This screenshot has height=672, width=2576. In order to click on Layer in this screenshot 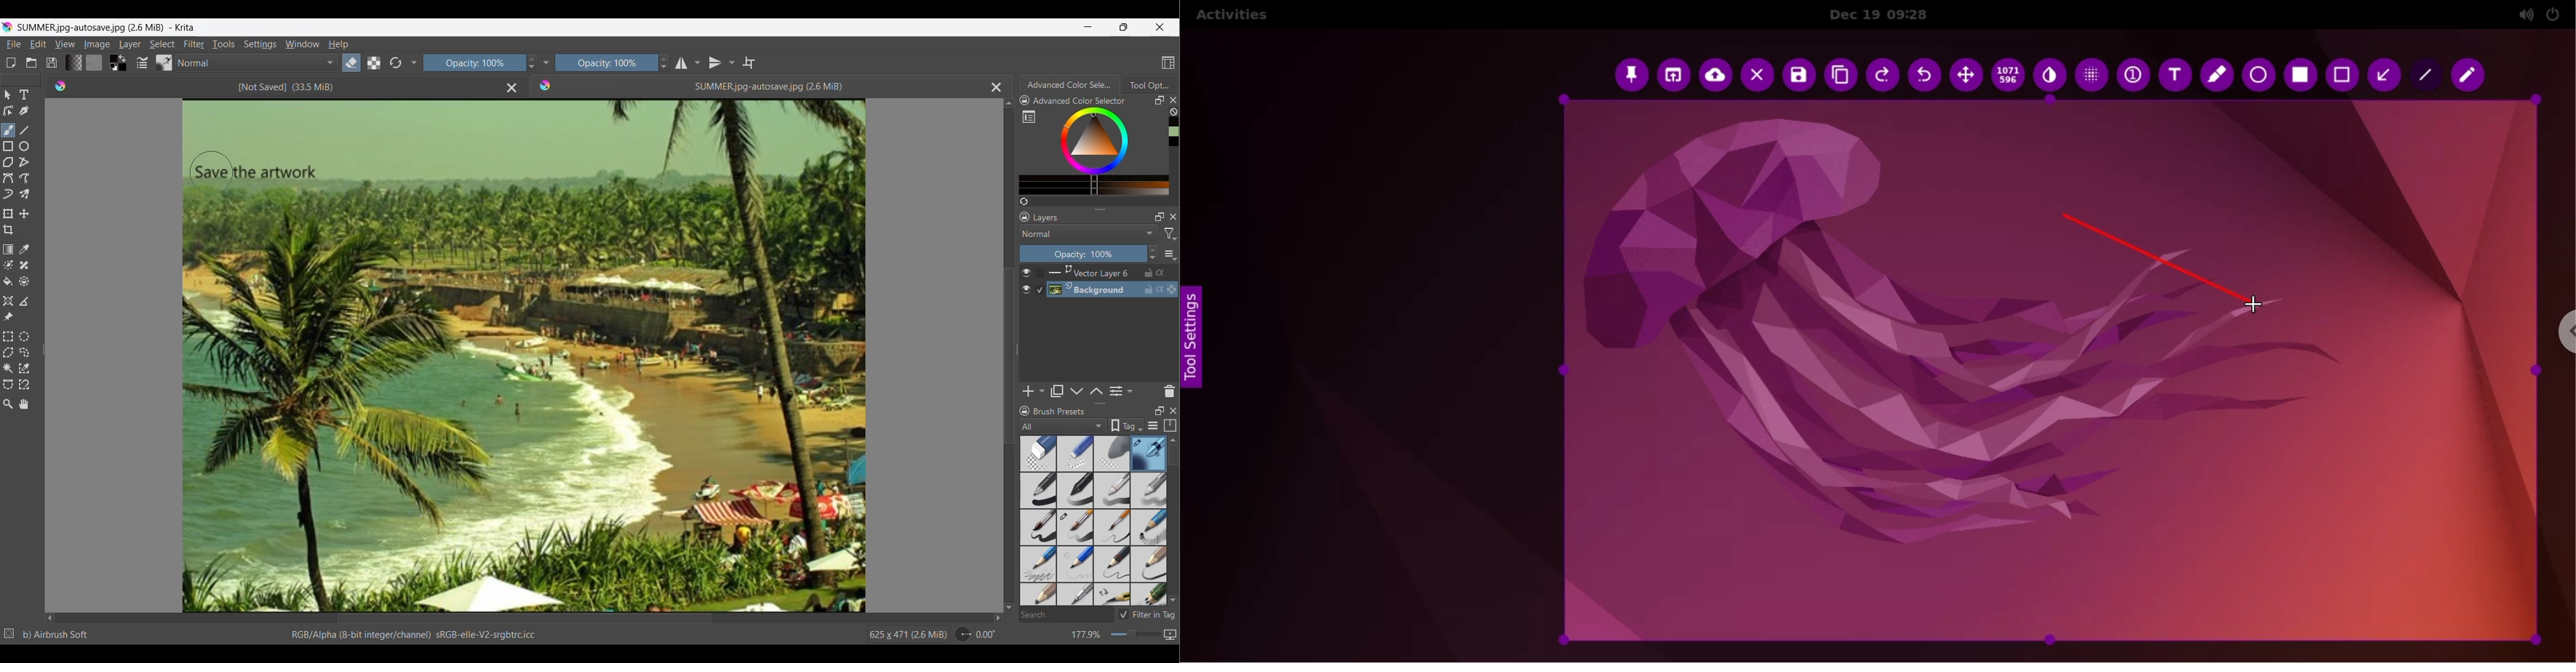, I will do `click(130, 44)`.